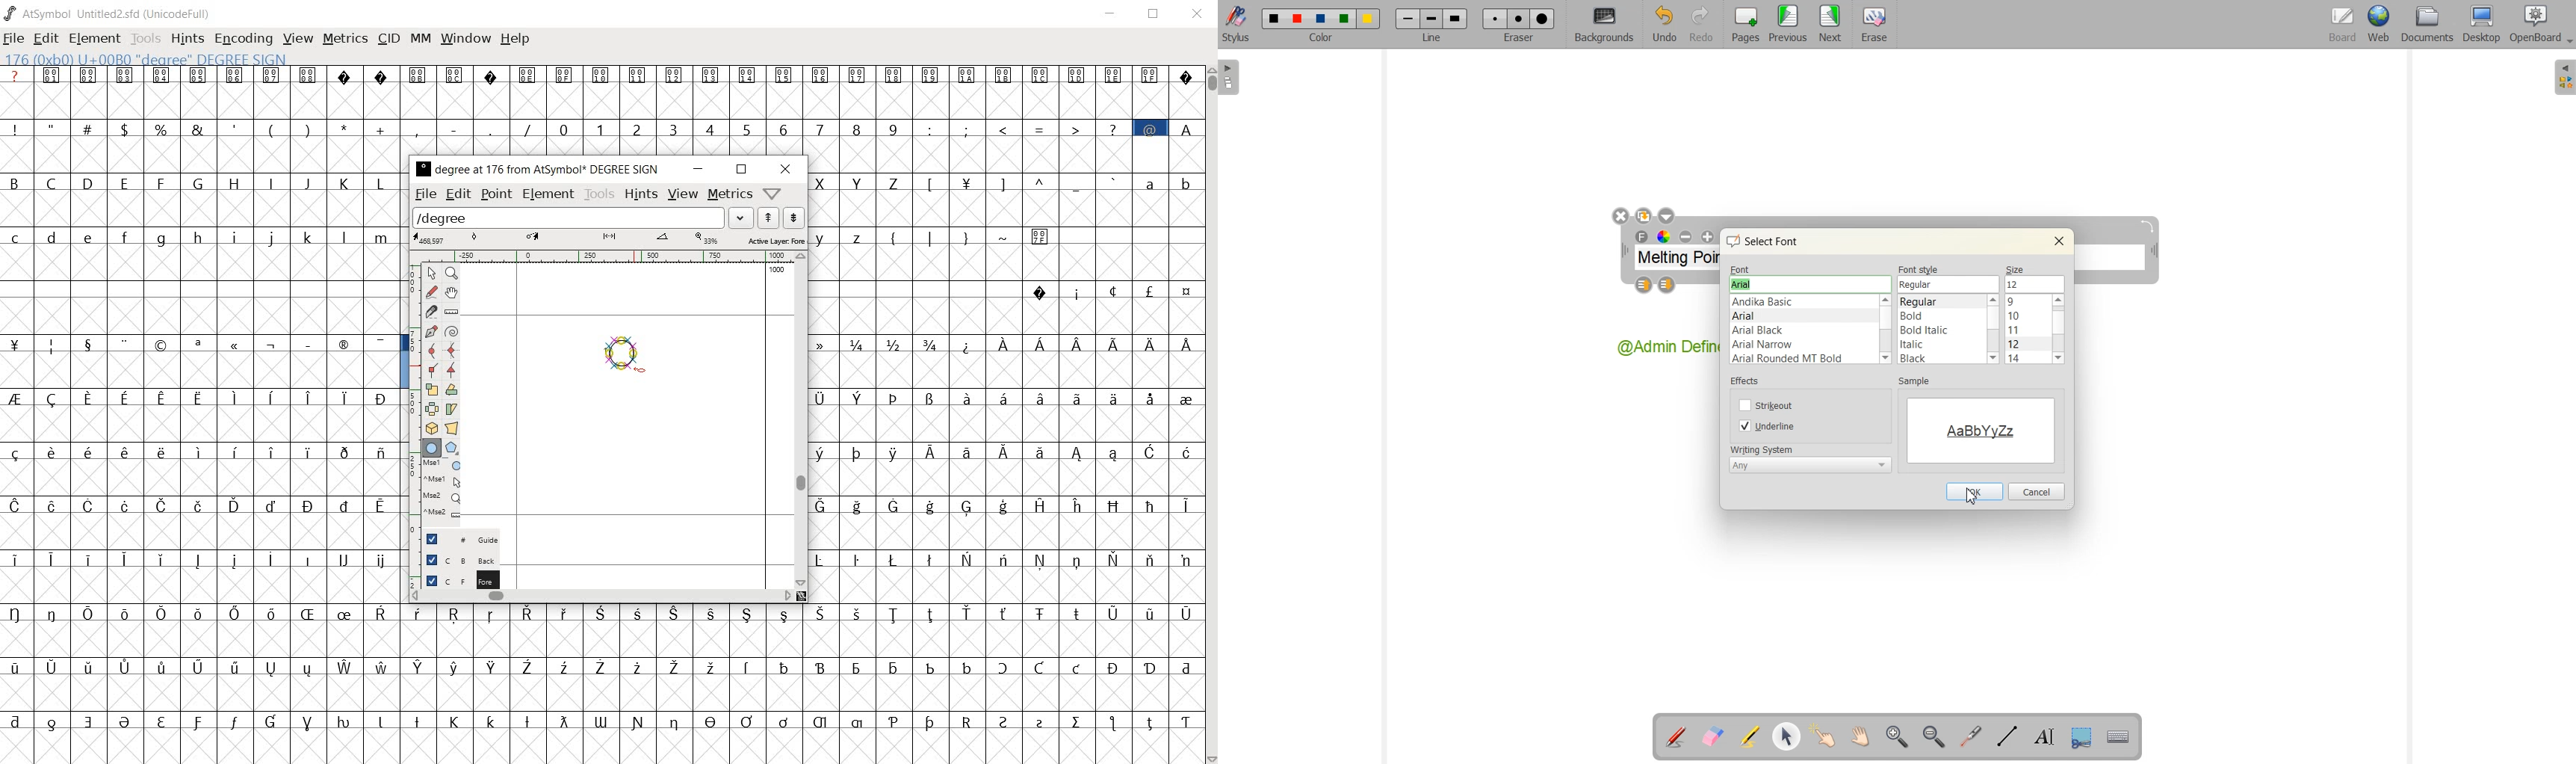  I want to click on Vertical srollbar, so click(2061, 330).